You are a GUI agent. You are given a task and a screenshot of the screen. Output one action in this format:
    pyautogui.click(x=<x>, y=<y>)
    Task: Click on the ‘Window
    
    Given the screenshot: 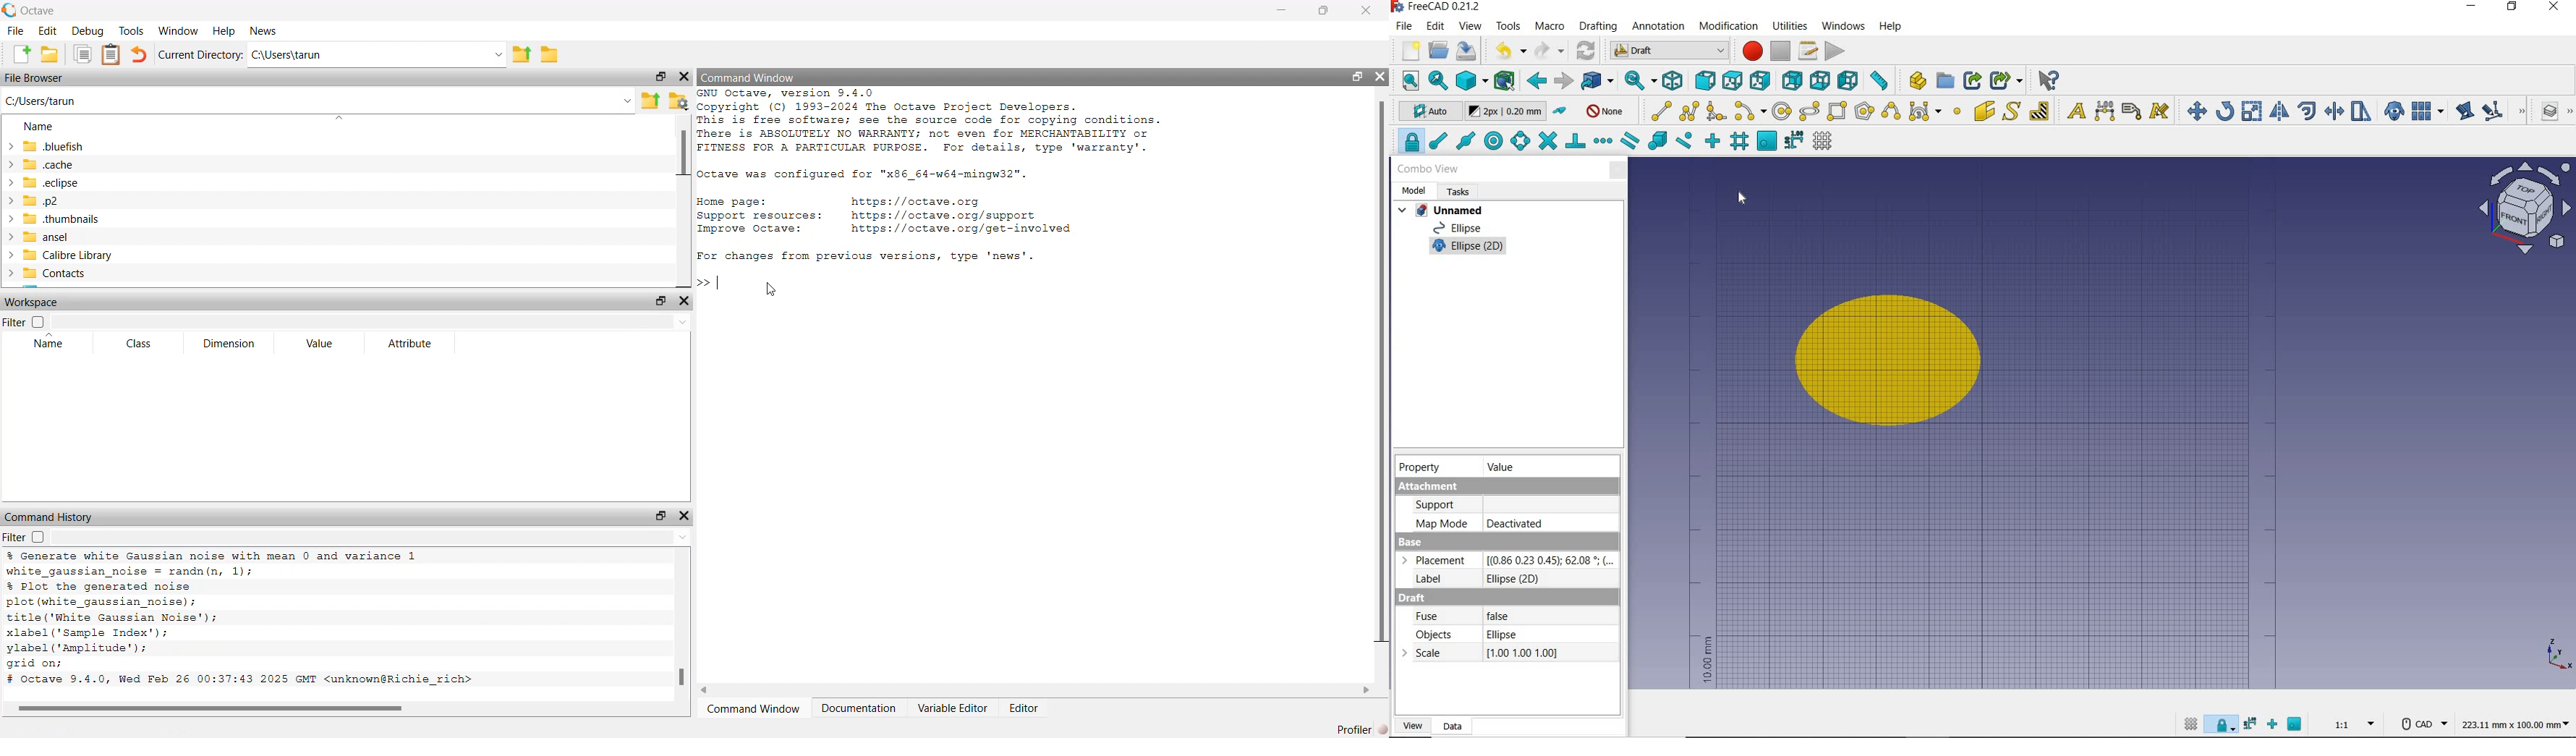 What is the action you would take?
    pyautogui.click(x=176, y=30)
    